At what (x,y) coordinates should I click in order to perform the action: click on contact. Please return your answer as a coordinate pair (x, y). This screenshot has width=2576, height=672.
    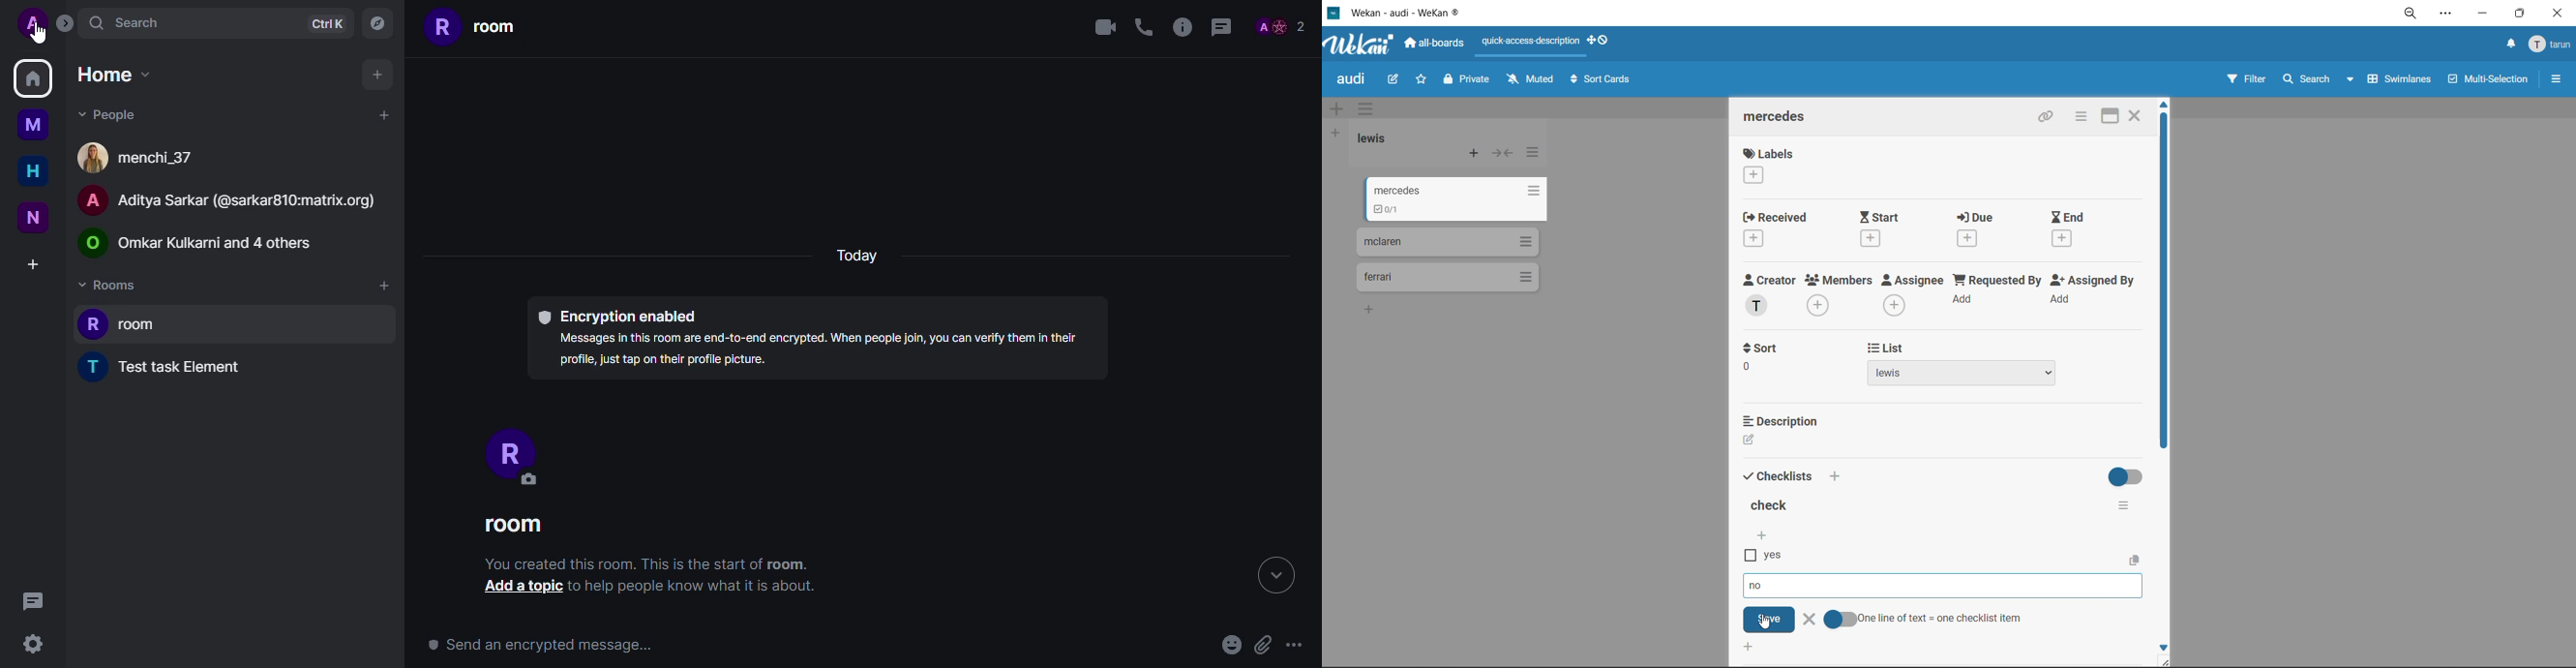
    Looking at the image, I should click on (228, 198).